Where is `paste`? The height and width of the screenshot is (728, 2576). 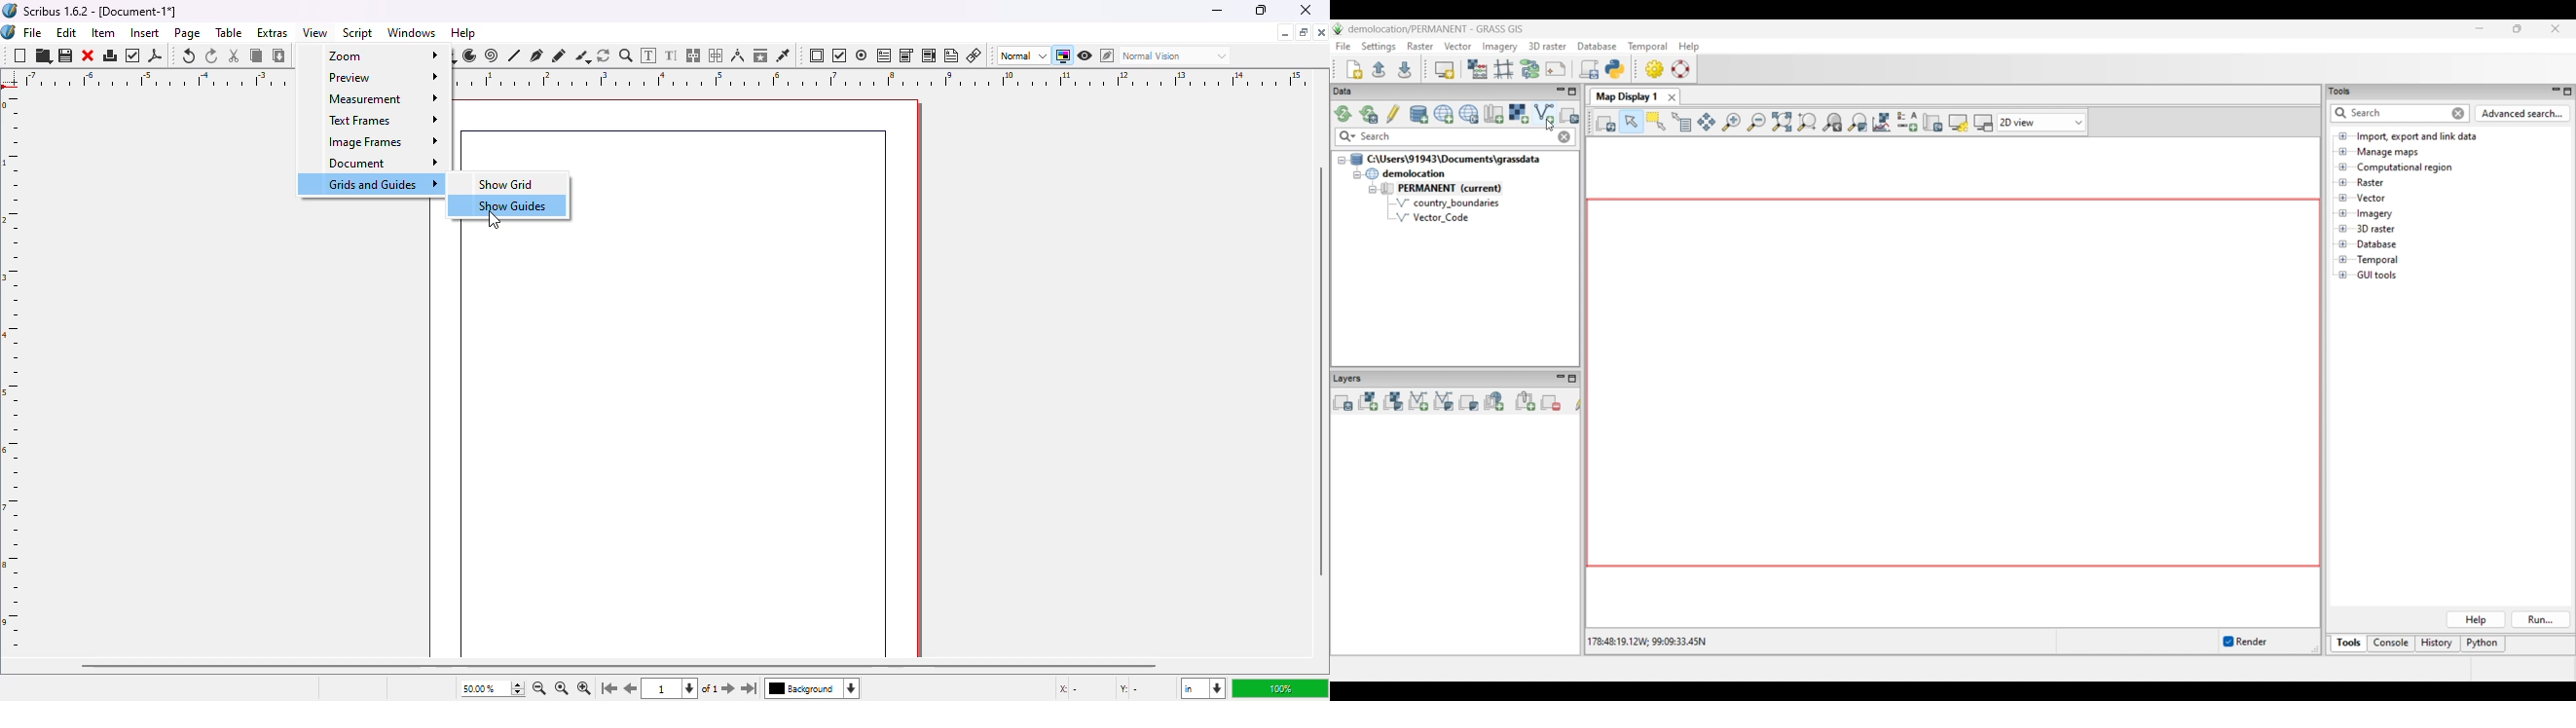
paste is located at coordinates (279, 55).